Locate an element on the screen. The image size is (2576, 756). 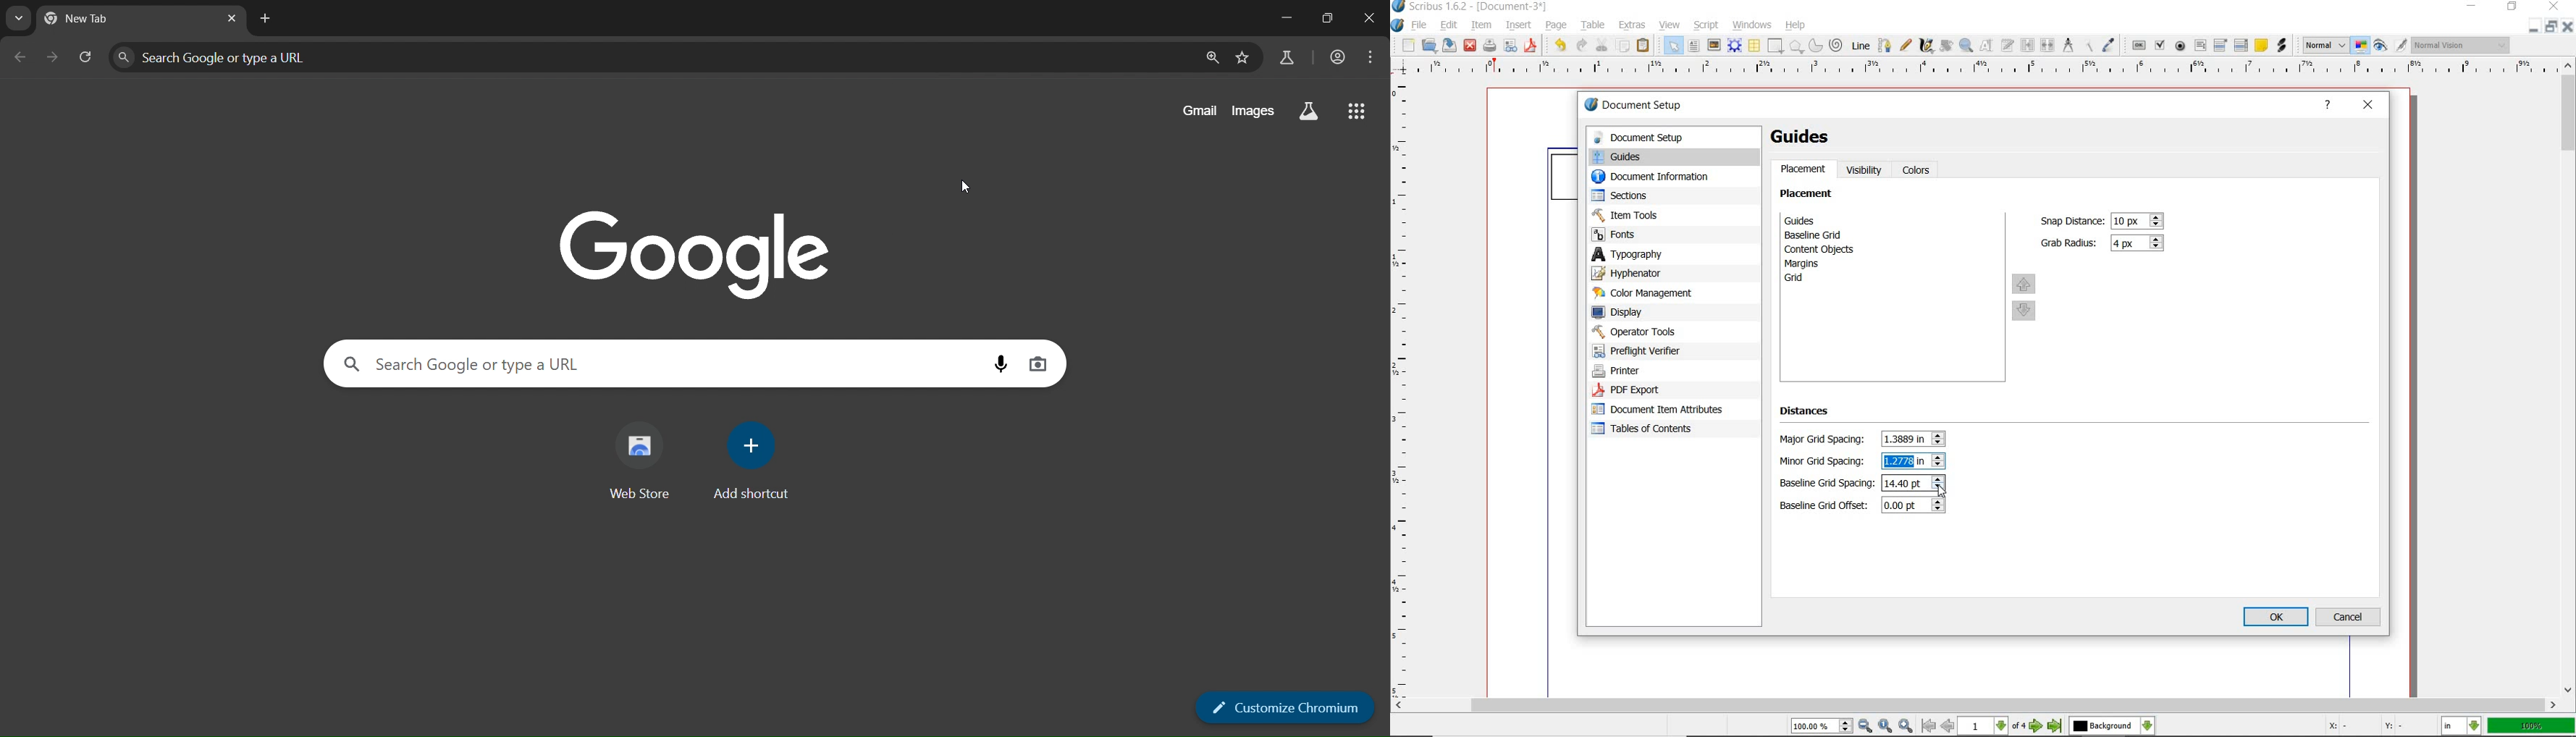
ok is located at coordinates (2276, 618).